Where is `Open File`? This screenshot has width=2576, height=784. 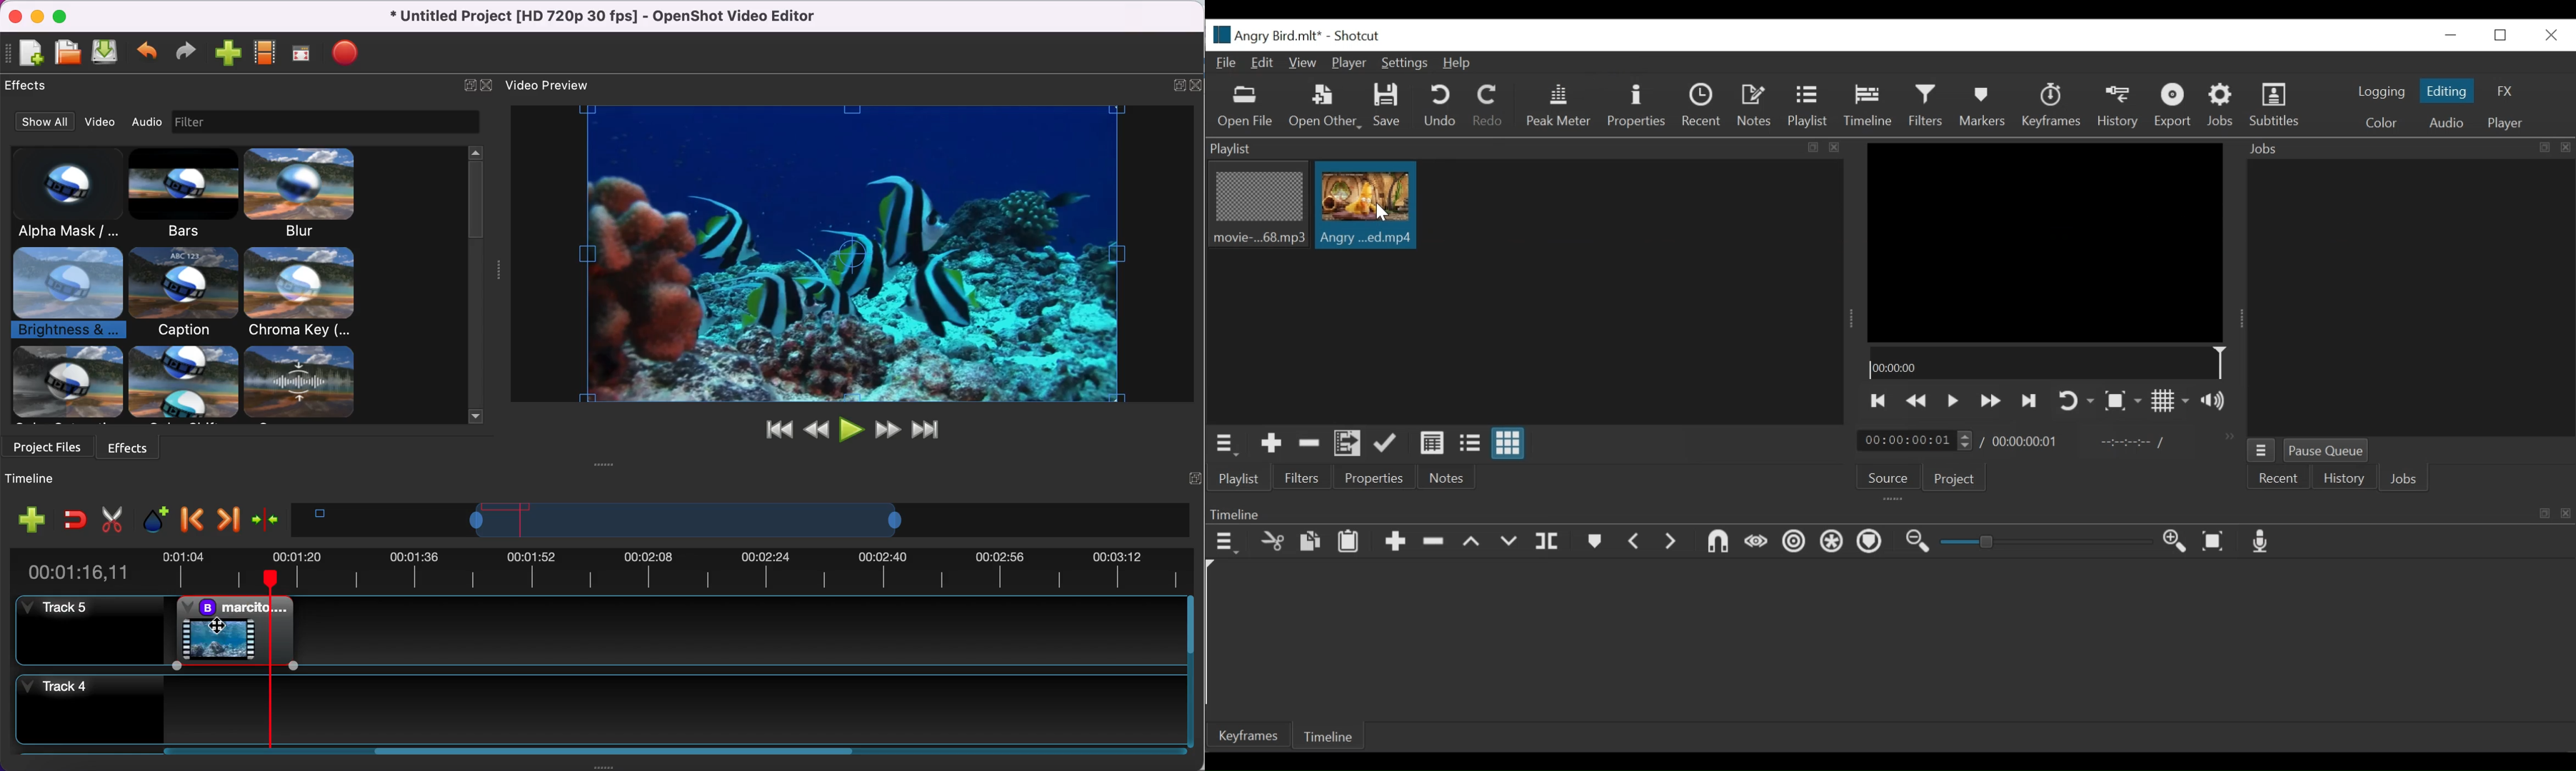
Open File is located at coordinates (1246, 108).